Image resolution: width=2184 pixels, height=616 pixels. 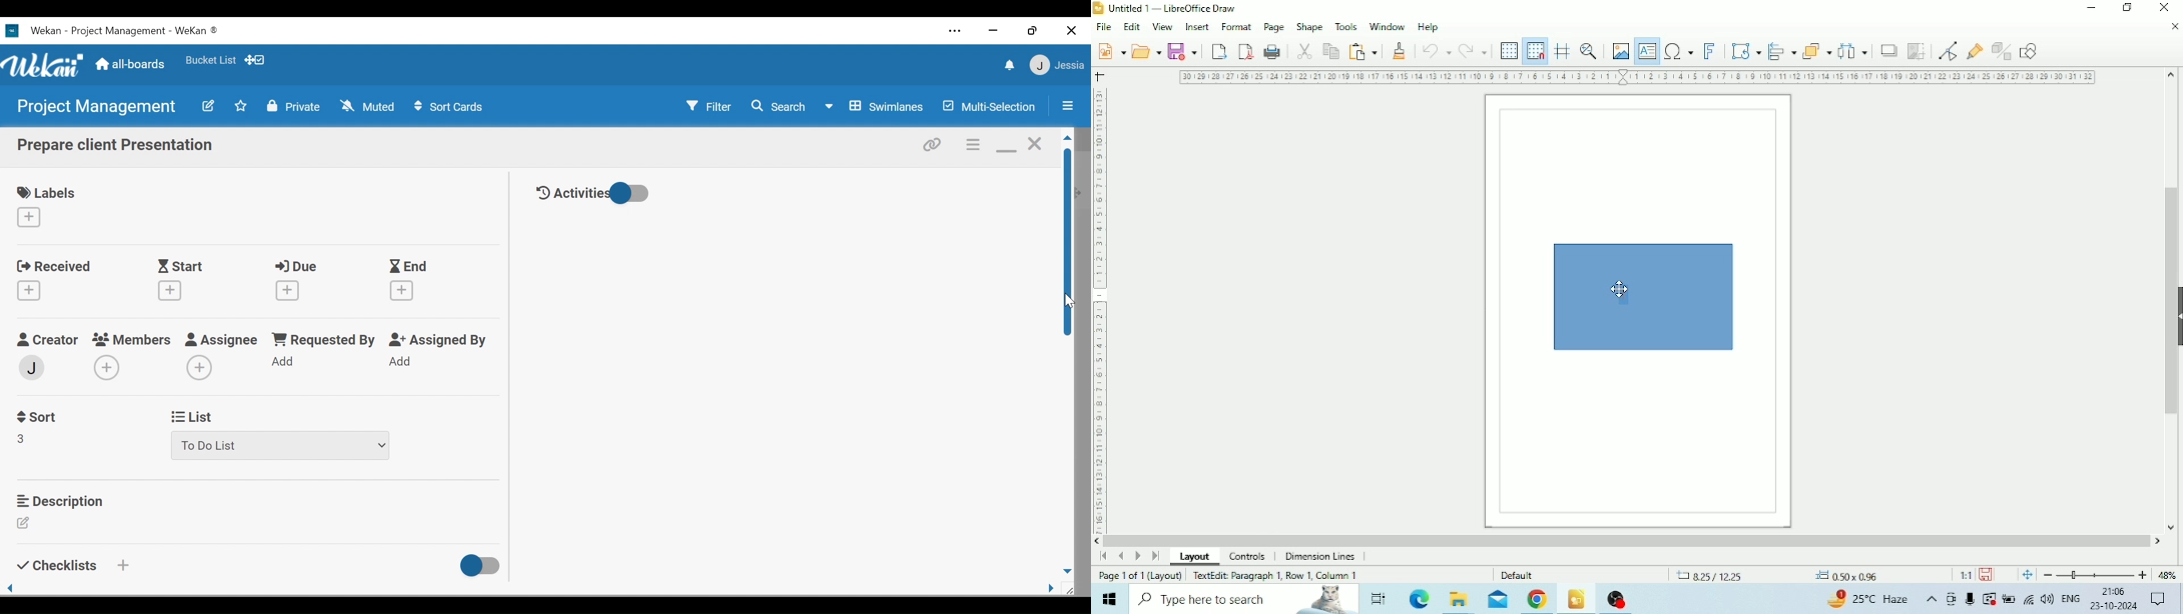 What do you see at coordinates (1067, 105) in the screenshot?
I see `Open/Close Sidebar` at bounding box center [1067, 105].